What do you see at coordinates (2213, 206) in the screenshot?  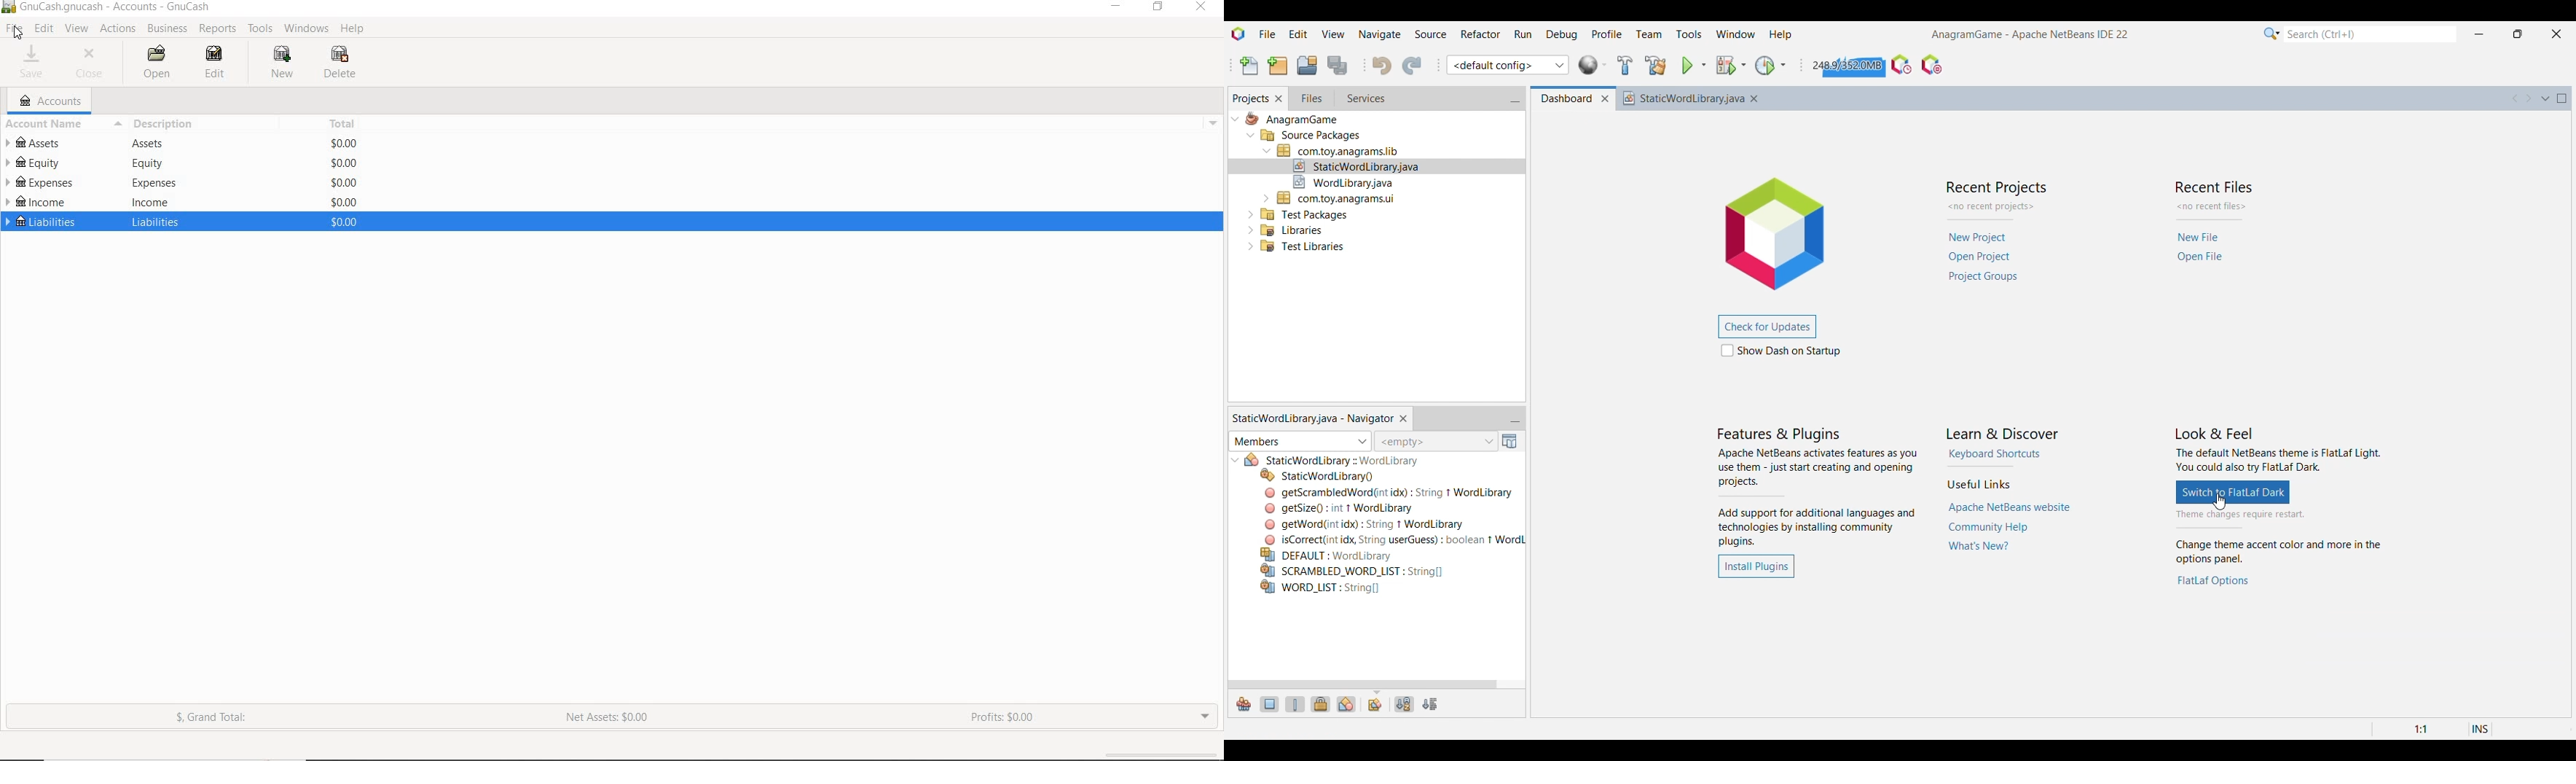 I see `Number of recent files` at bounding box center [2213, 206].